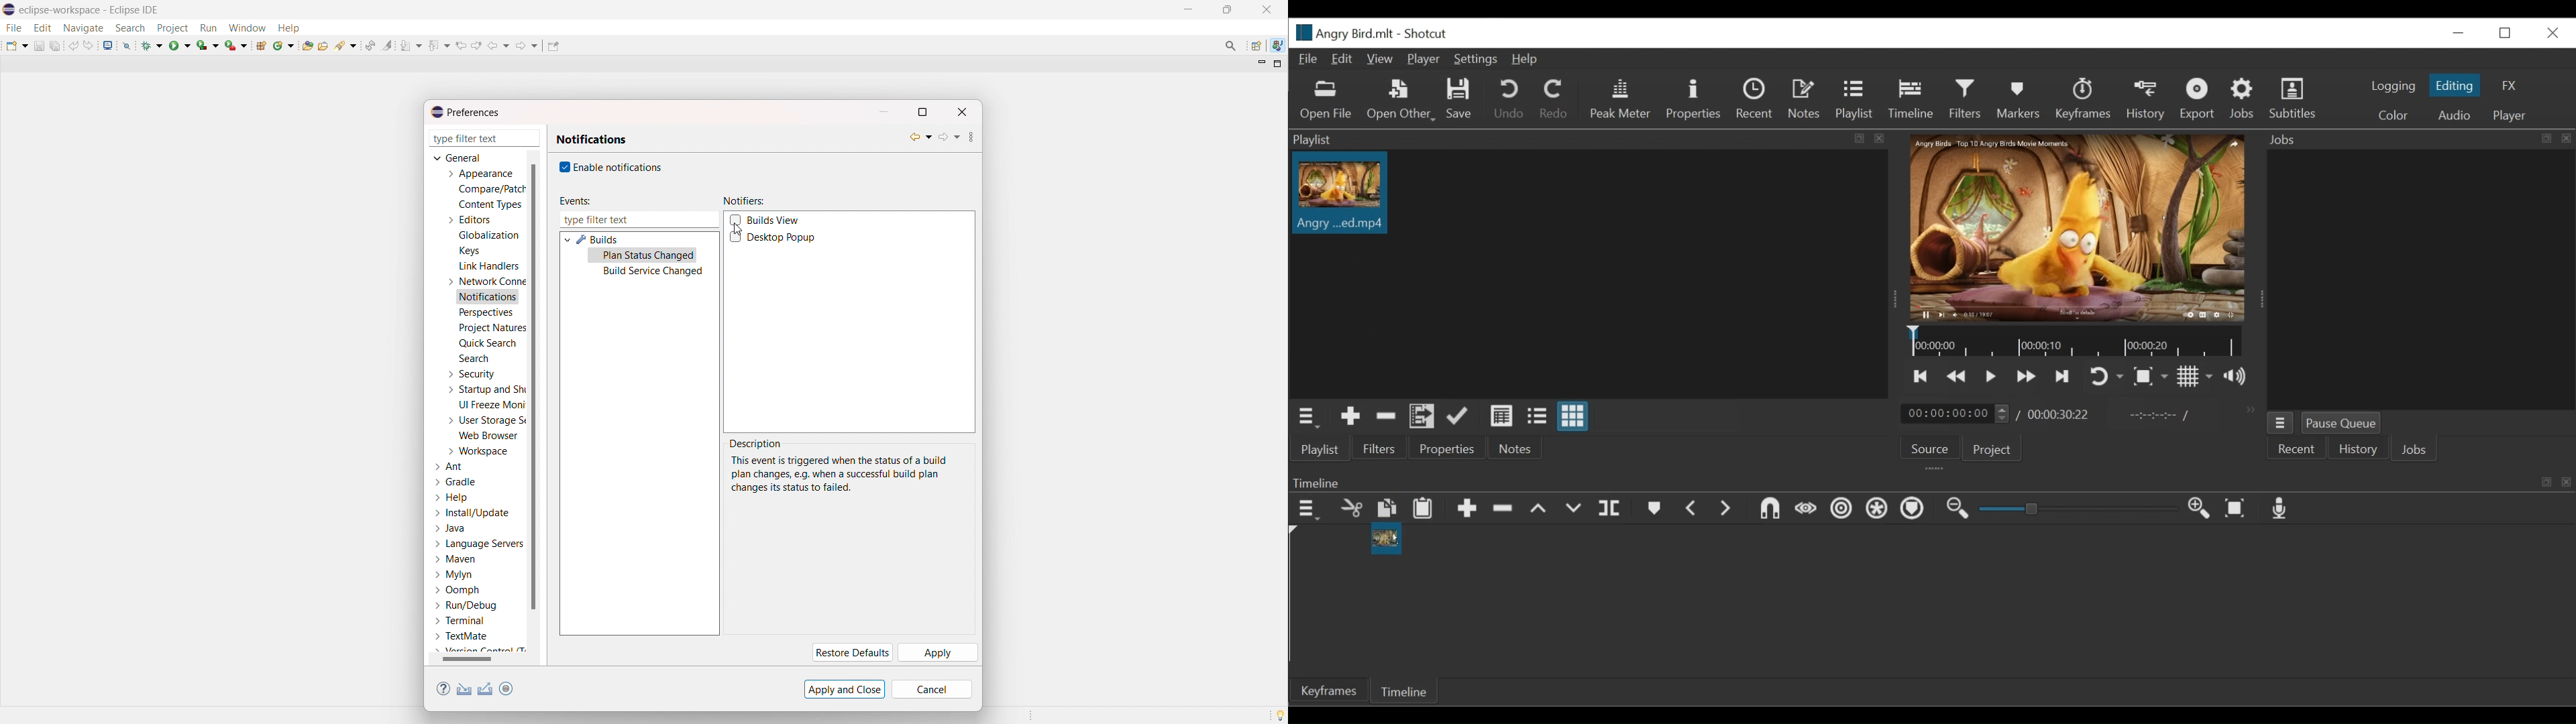  What do you see at coordinates (1932, 481) in the screenshot?
I see `Timeline` at bounding box center [1932, 481].